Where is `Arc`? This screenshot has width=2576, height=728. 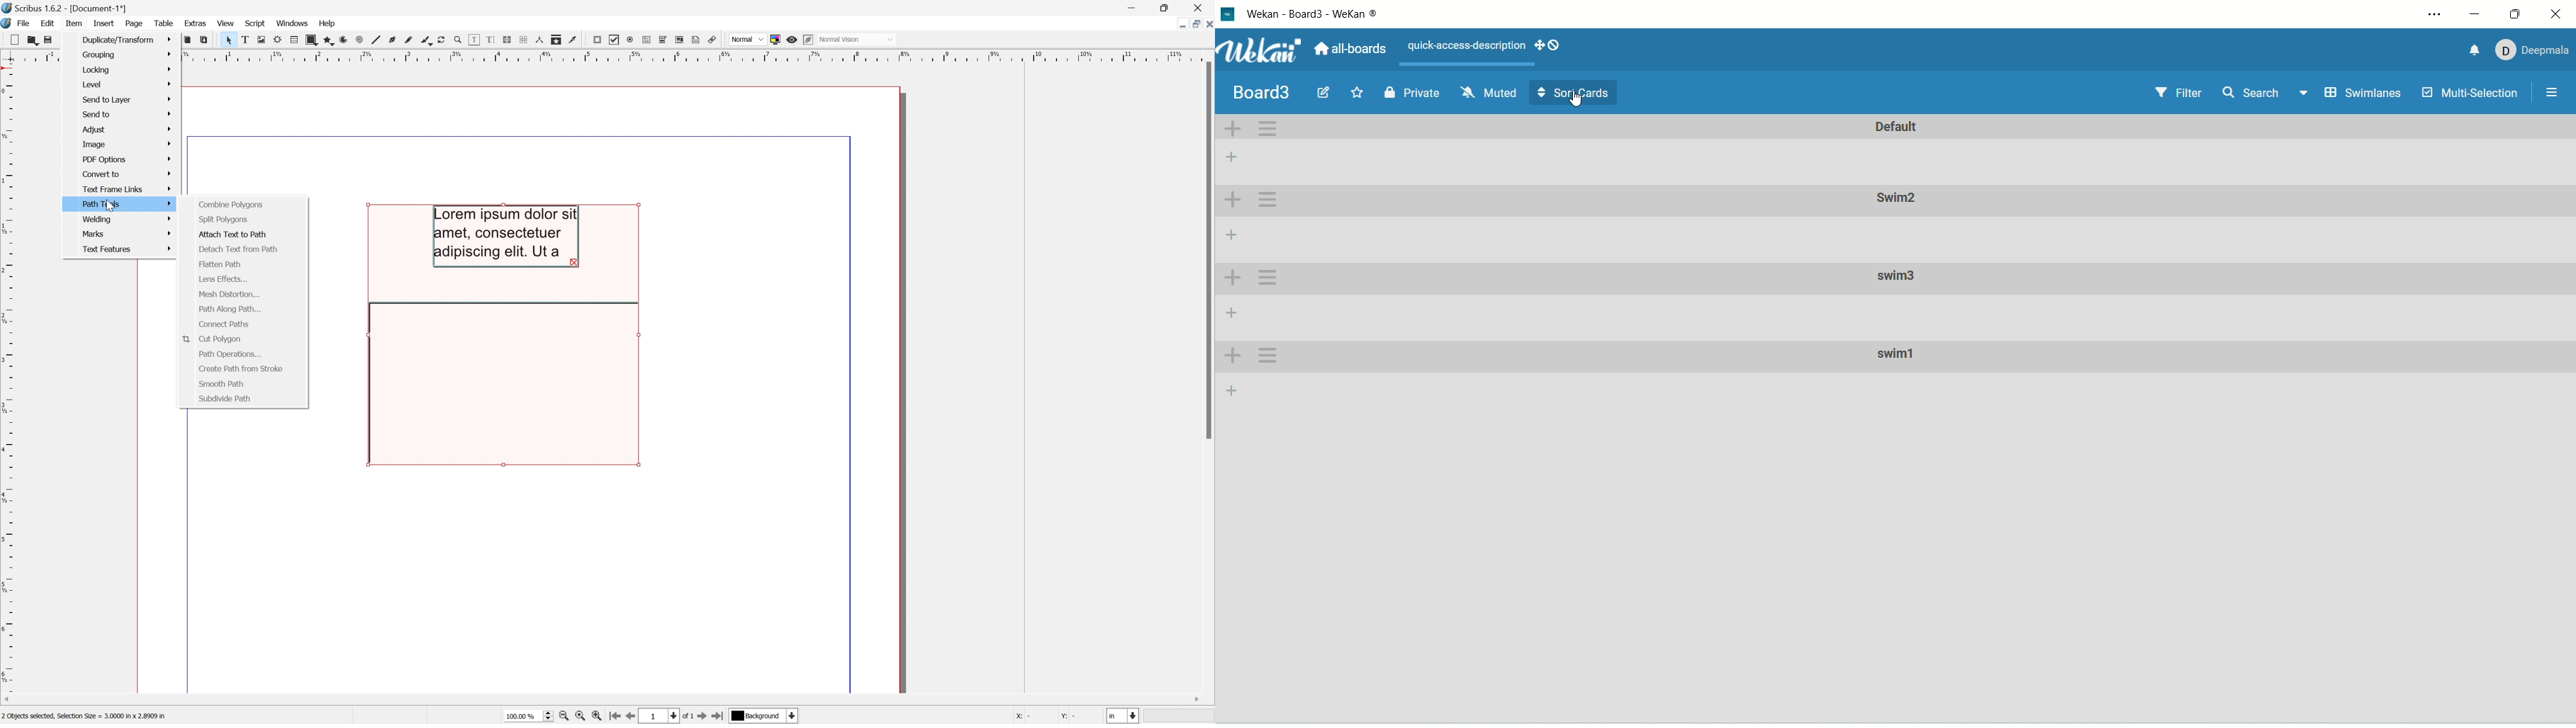 Arc is located at coordinates (344, 40).